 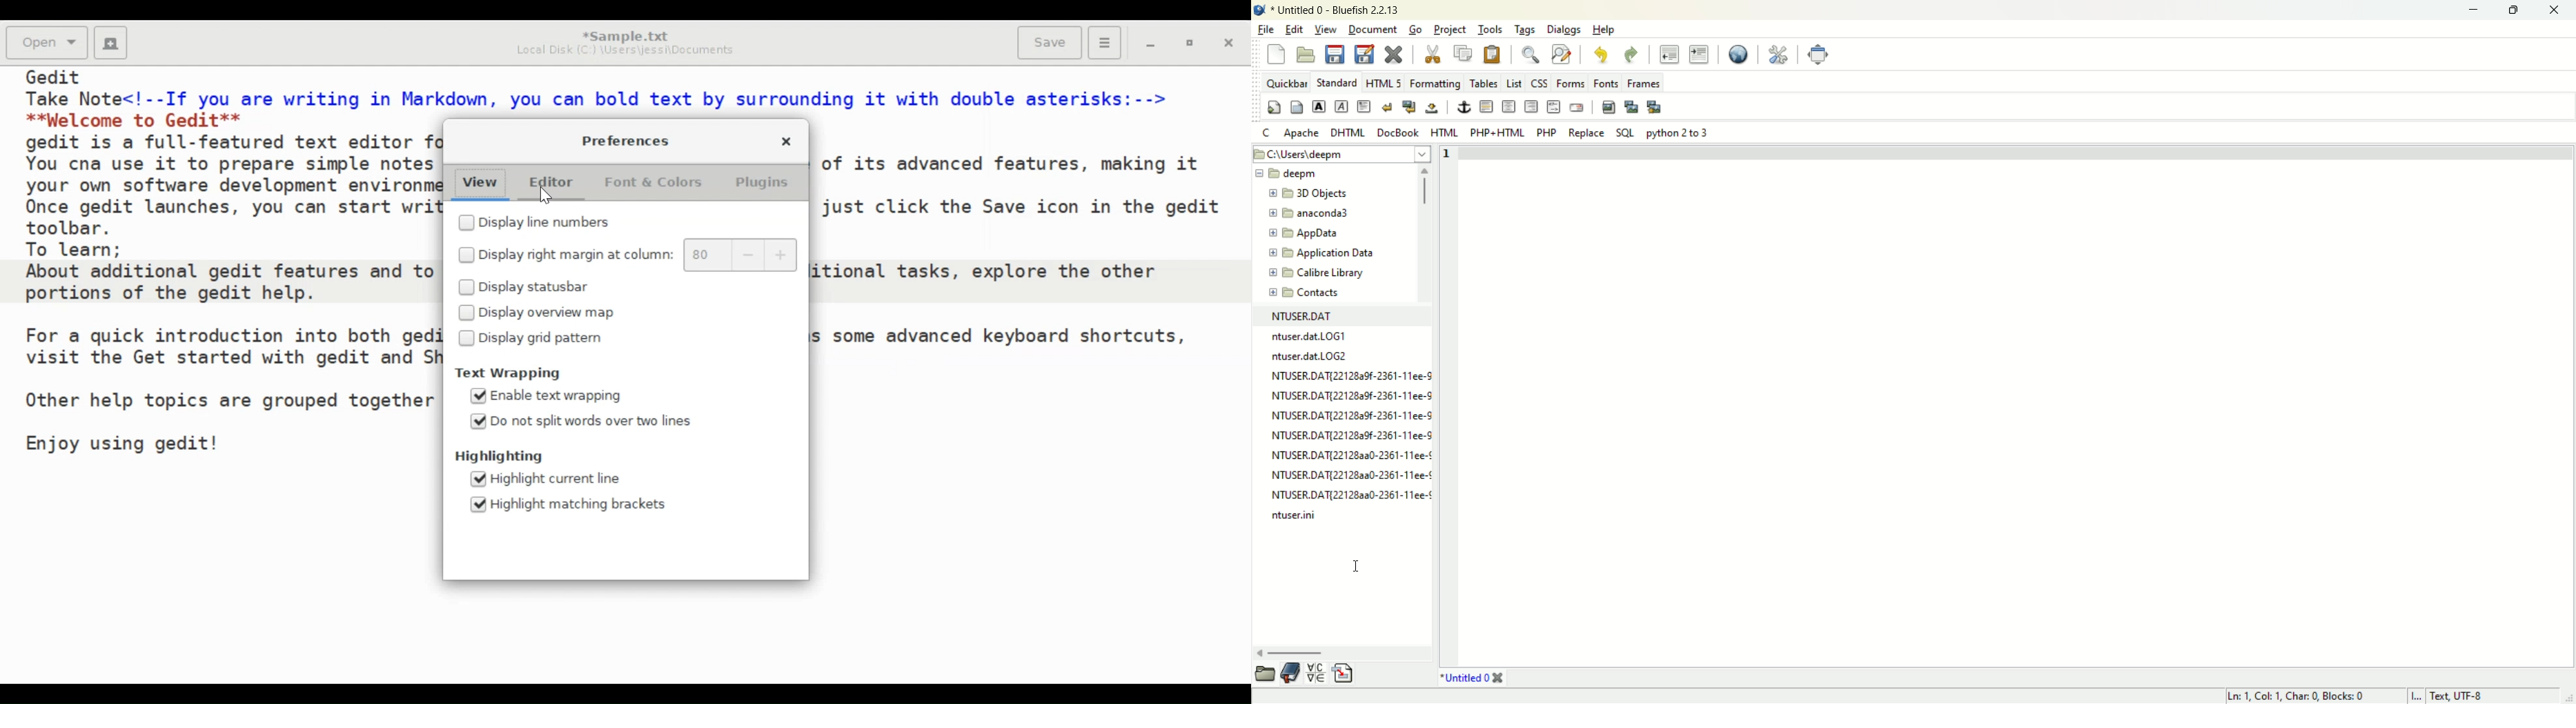 I want to click on maximize, so click(x=2520, y=10).